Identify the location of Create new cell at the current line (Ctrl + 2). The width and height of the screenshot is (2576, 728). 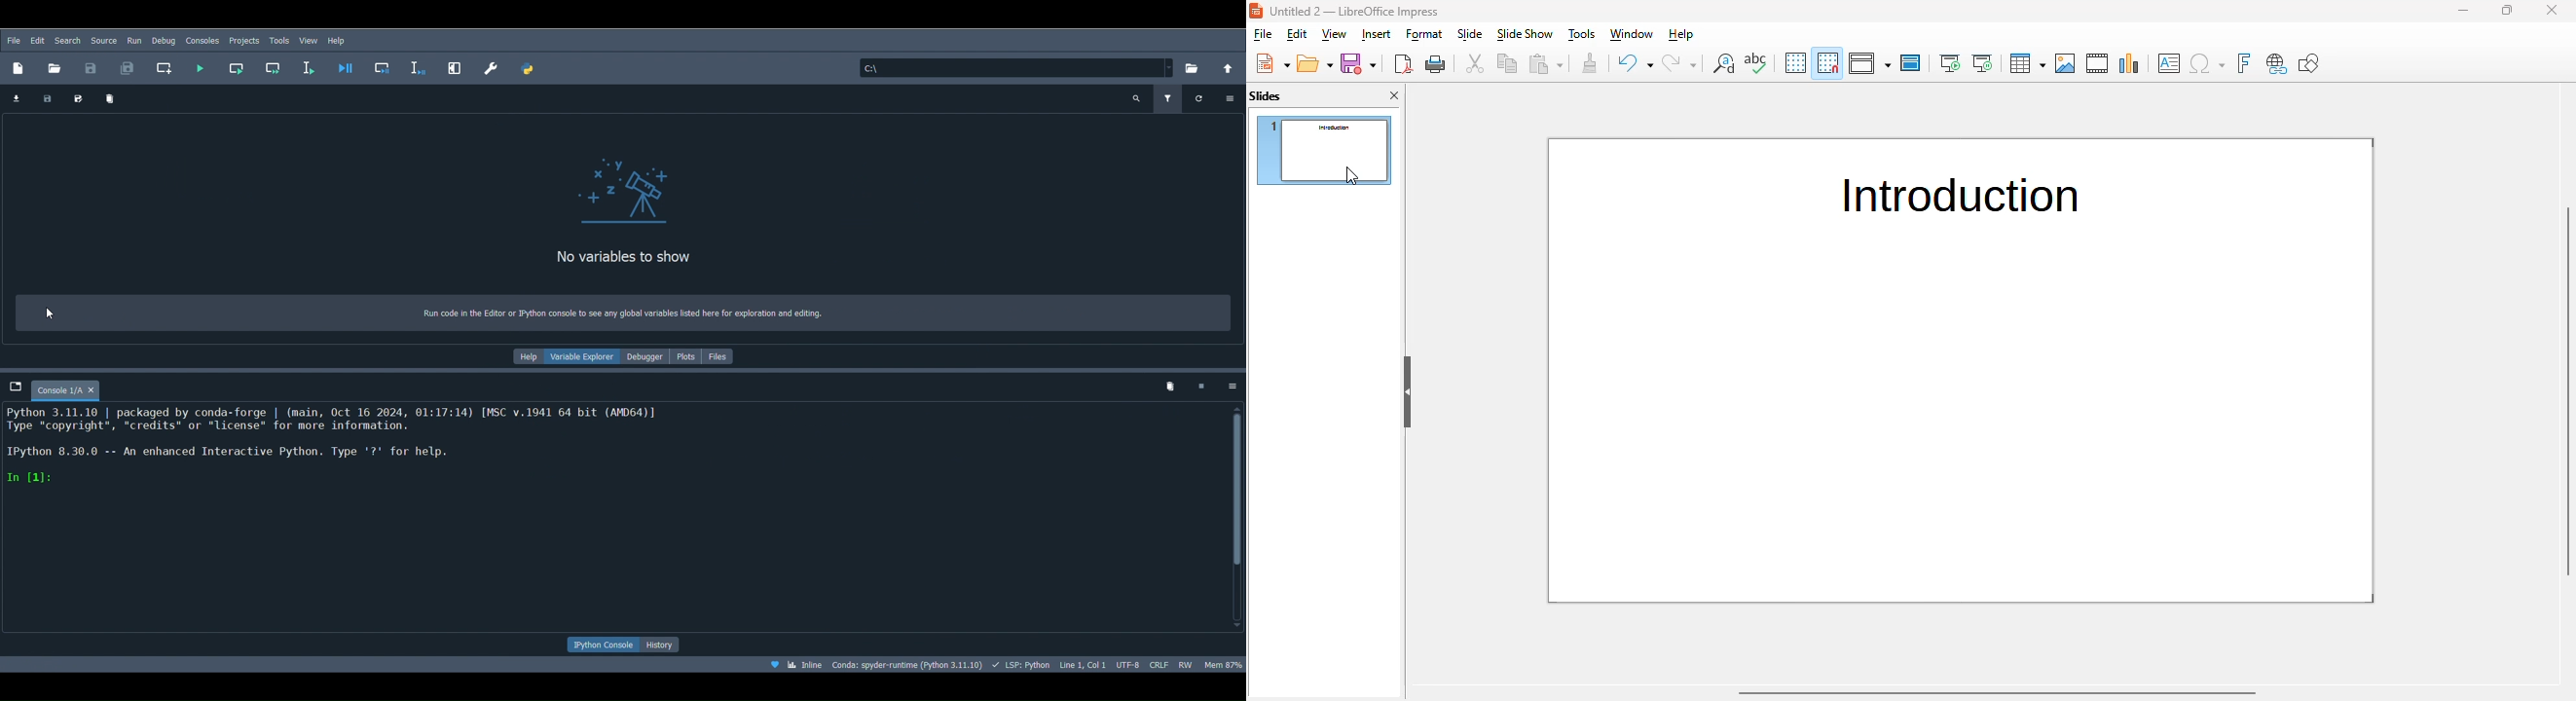
(164, 68).